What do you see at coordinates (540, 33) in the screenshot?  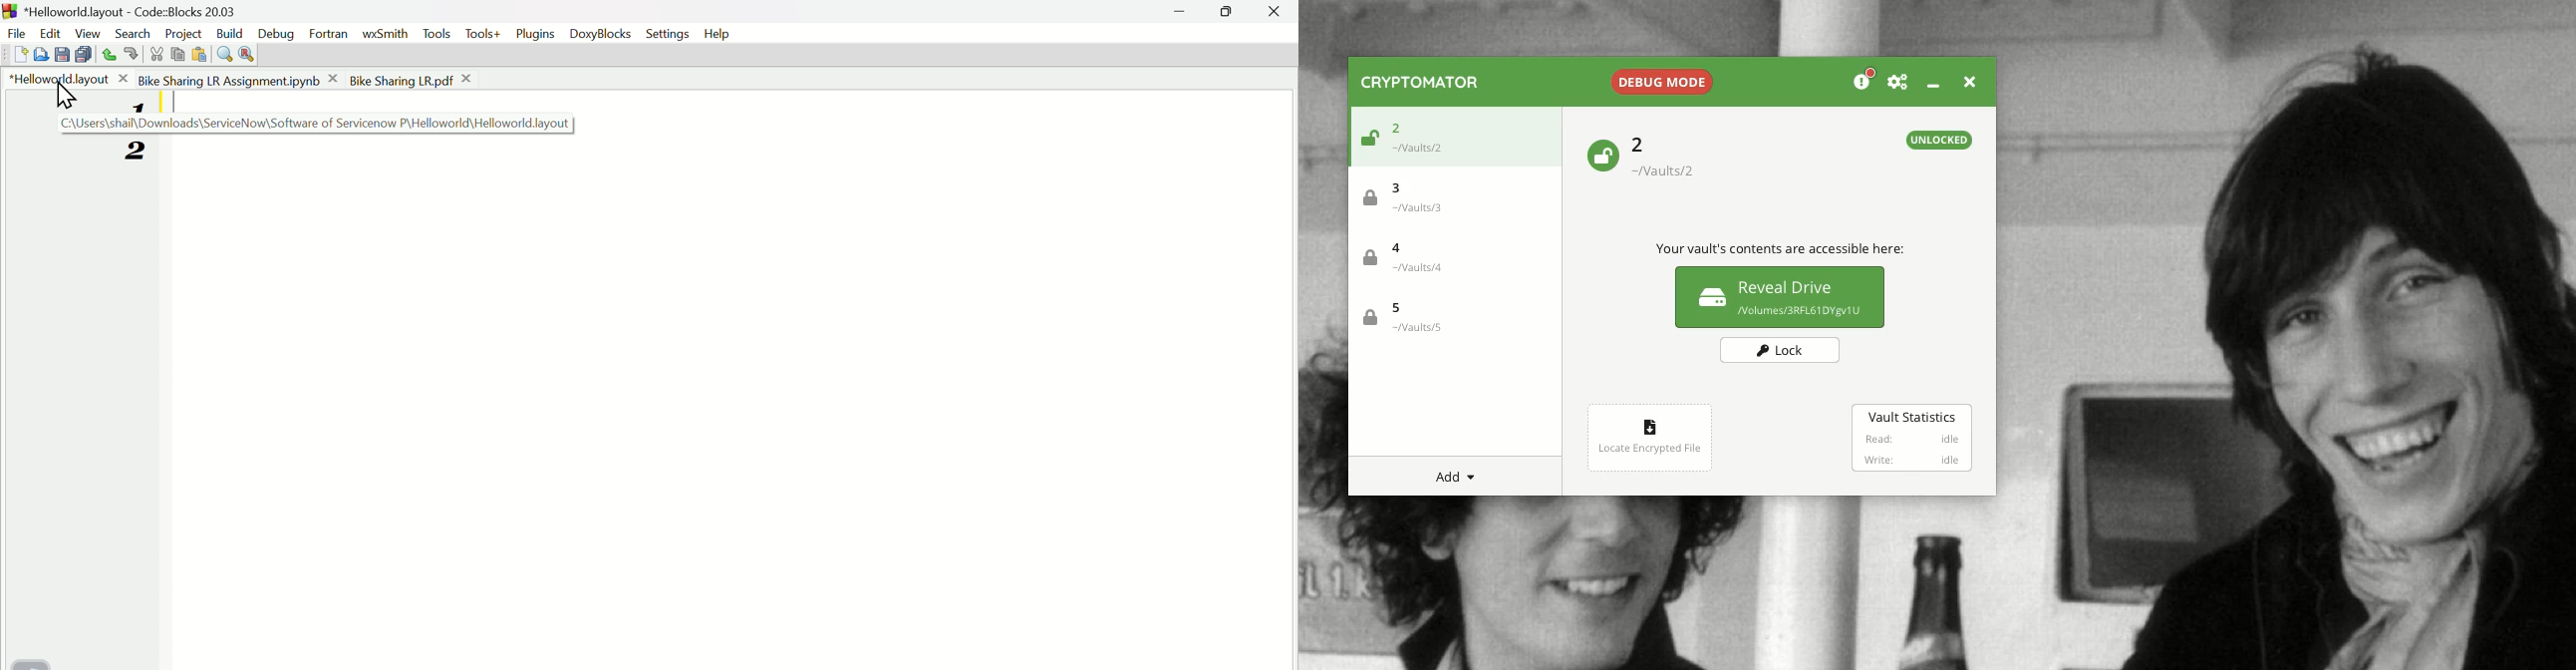 I see `Plugins` at bounding box center [540, 33].